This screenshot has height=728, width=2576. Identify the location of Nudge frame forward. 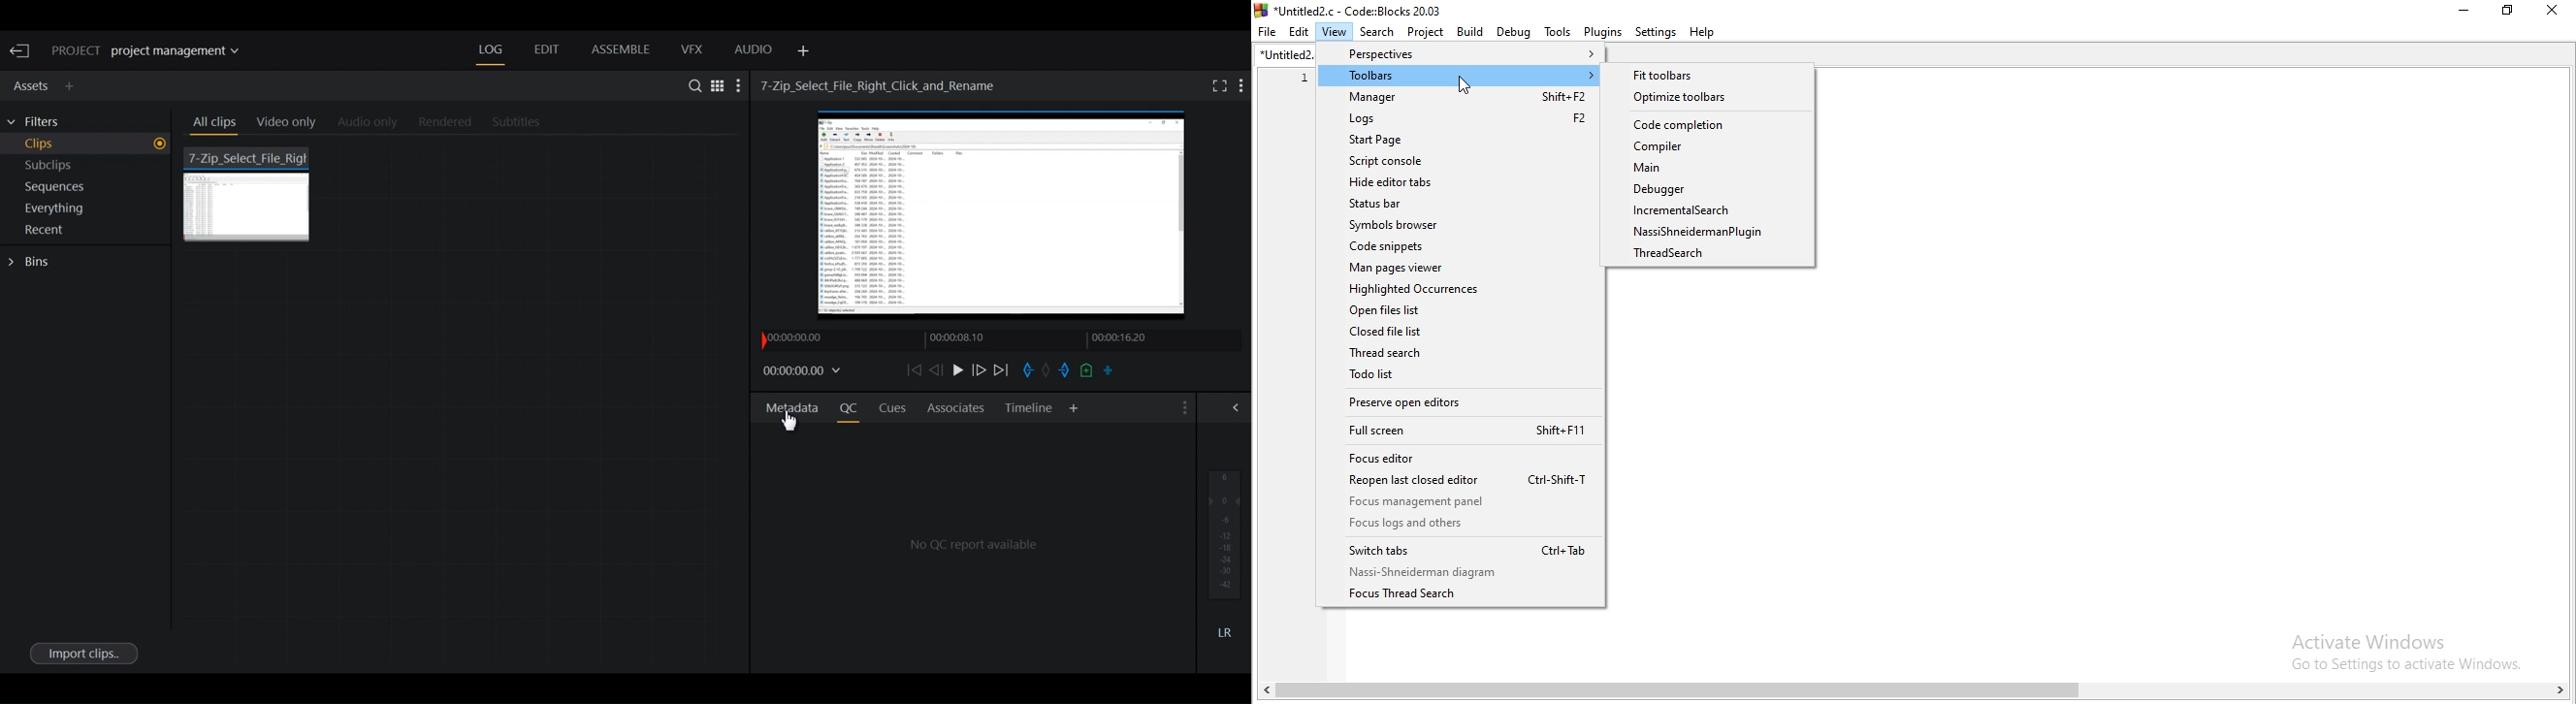
(981, 370).